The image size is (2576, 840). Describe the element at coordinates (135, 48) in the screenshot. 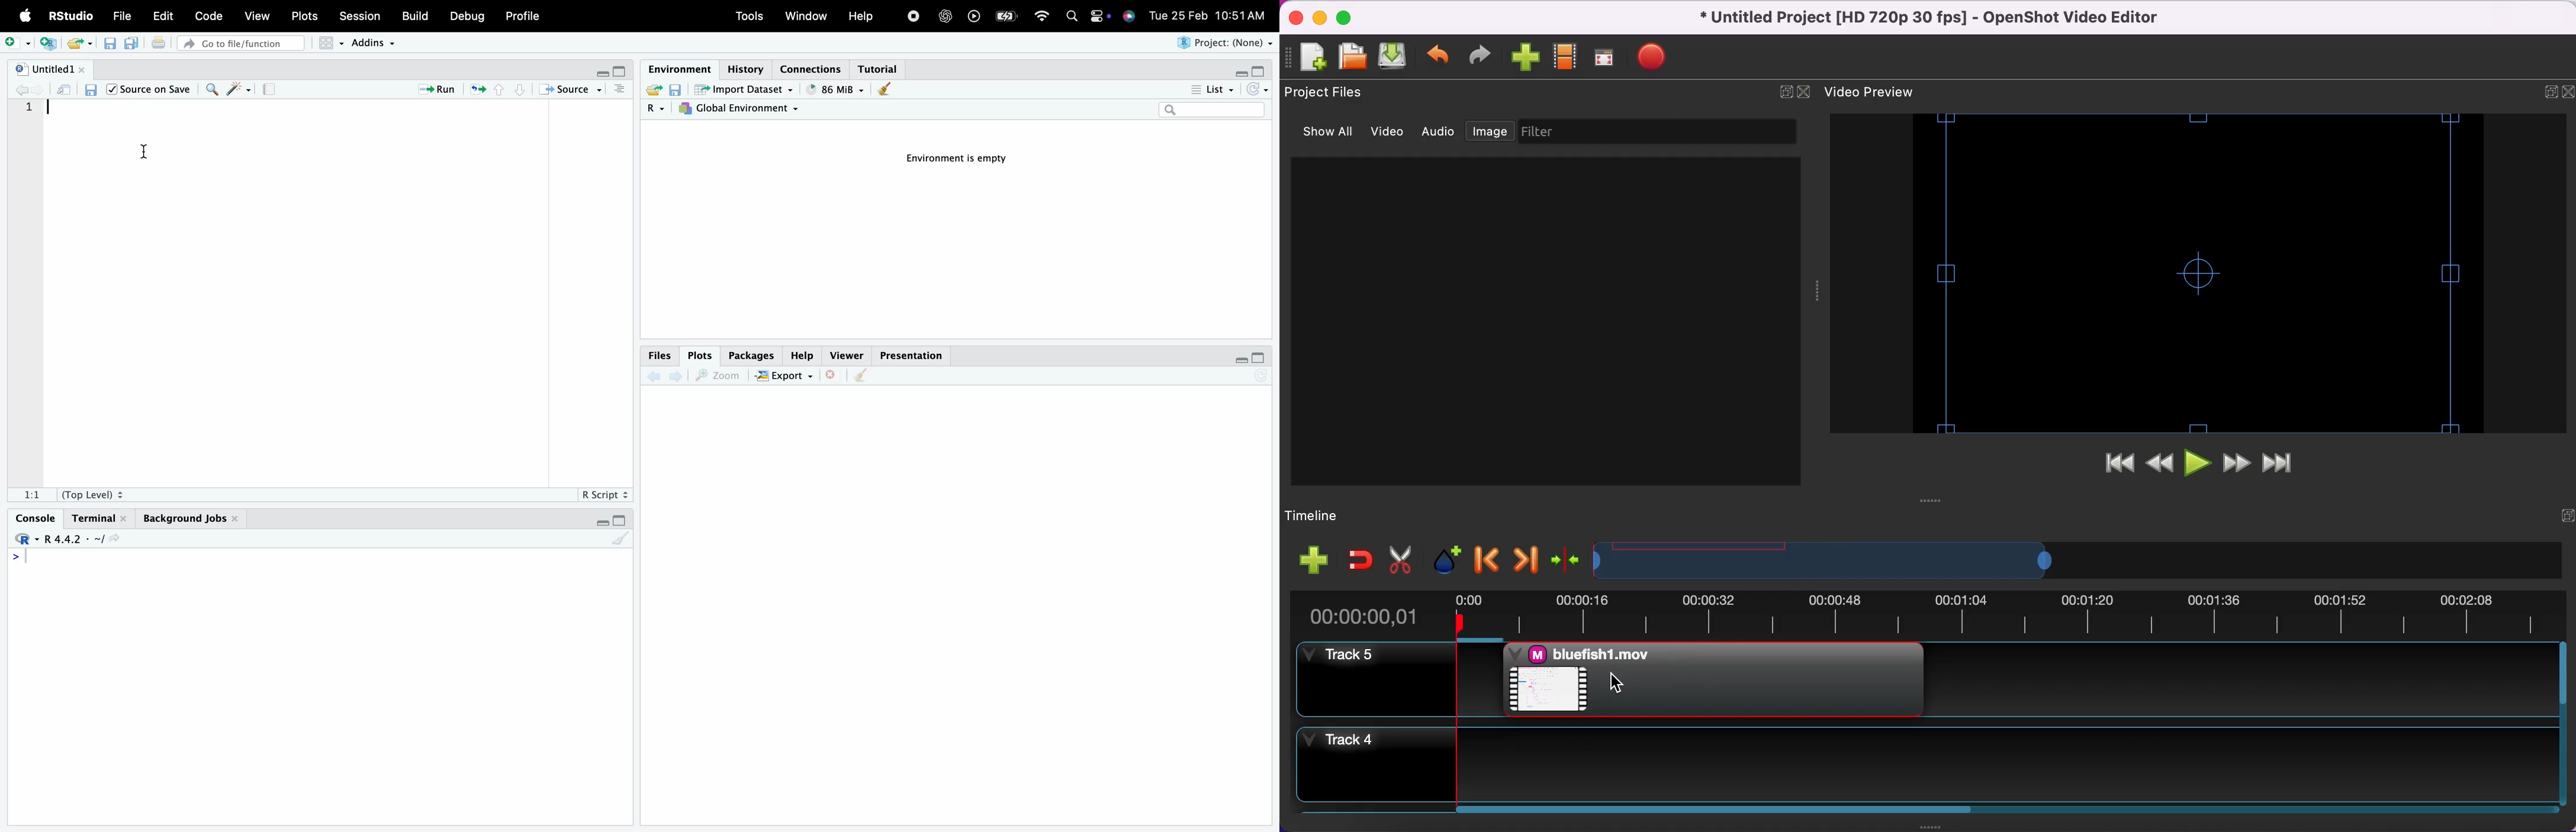

I see `save multiple scripts` at that location.